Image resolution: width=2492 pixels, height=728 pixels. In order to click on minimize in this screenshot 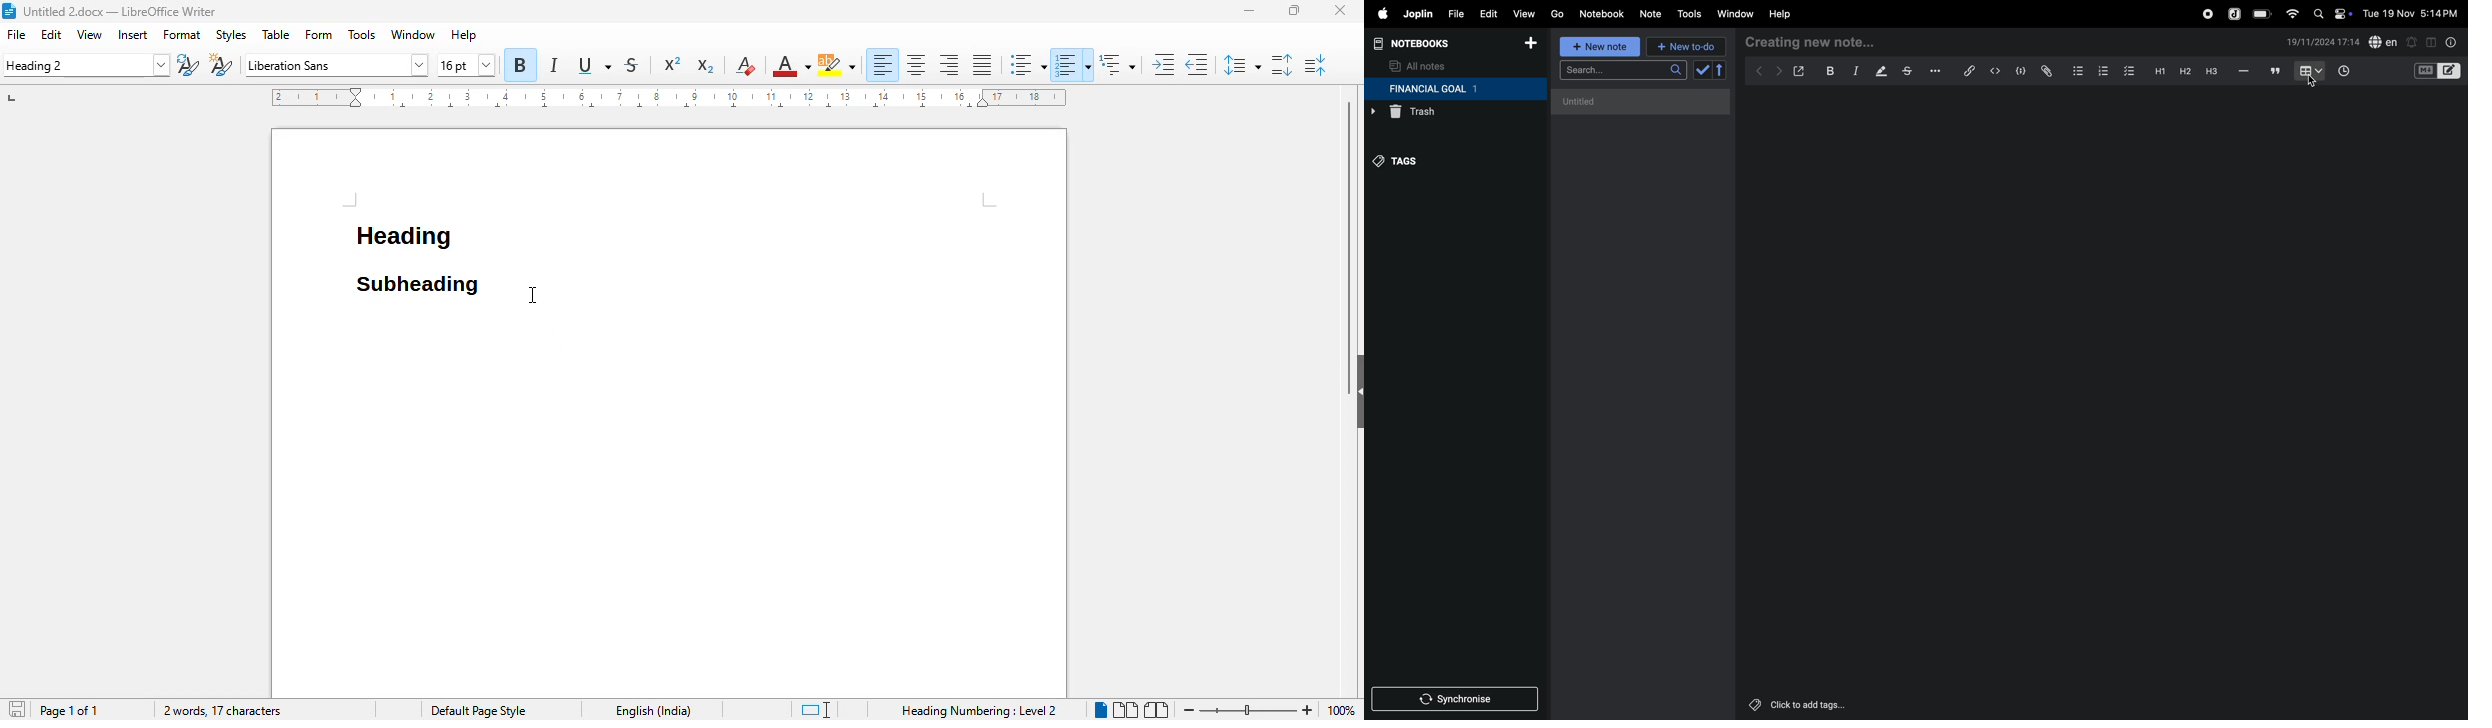, I will do `click(1251, 11)`.